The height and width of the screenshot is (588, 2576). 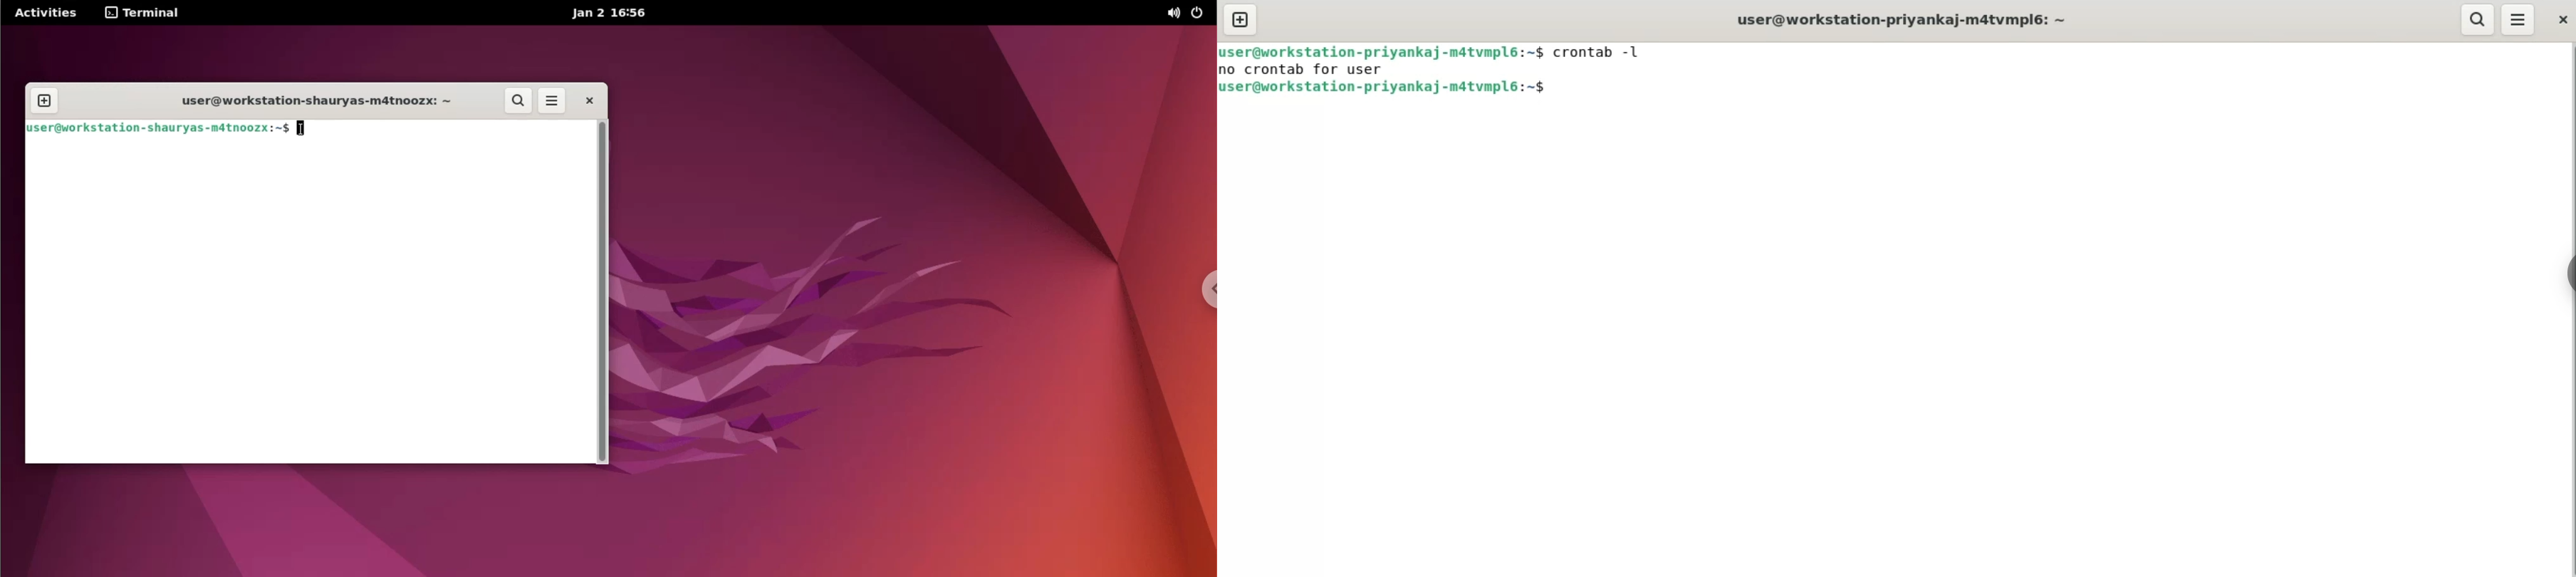 What do you see at coordinates (1200, 13) in the screenshot?
I see `power options` at bounding box center [1200, 13].